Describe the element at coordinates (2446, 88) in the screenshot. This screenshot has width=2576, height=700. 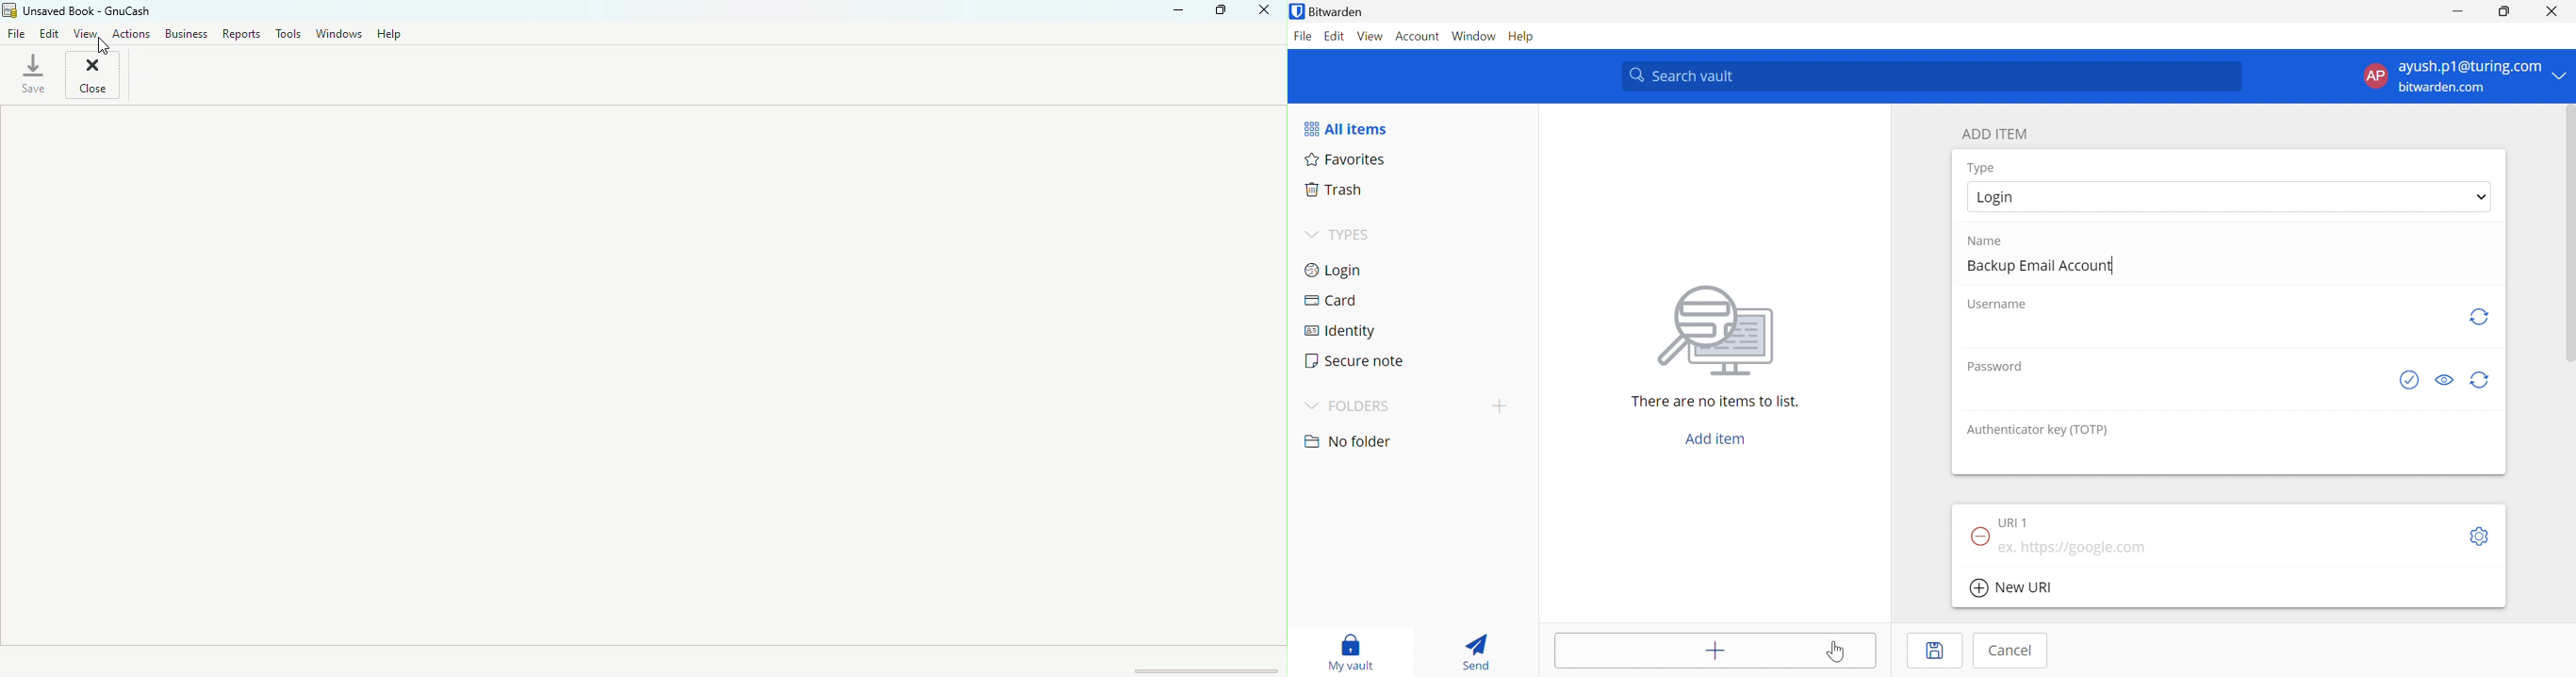
I see `bitwarden.com` at that location.